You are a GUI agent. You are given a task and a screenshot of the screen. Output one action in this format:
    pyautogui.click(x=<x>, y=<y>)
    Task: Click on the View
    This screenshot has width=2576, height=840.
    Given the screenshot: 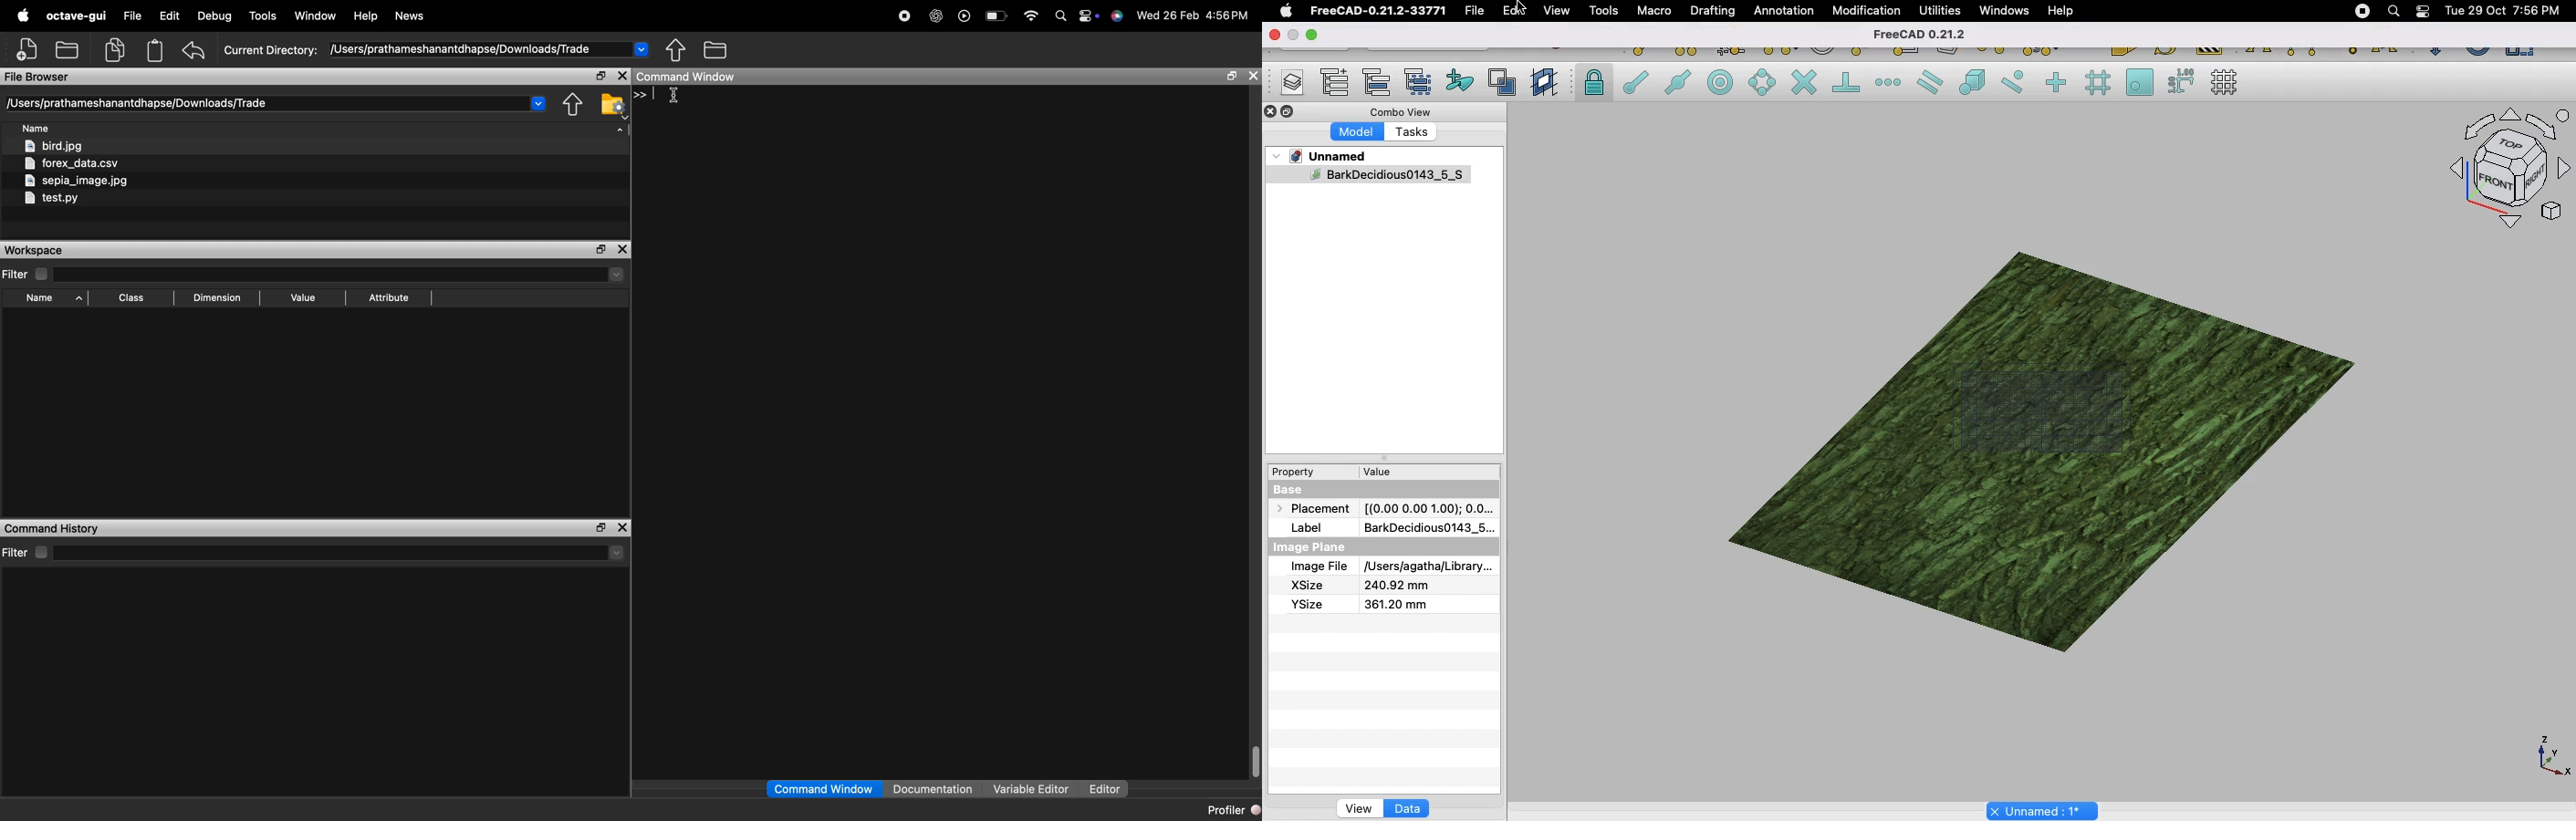 What is the action you would take?
    pyautogui.click(x=1359, y=807)
    